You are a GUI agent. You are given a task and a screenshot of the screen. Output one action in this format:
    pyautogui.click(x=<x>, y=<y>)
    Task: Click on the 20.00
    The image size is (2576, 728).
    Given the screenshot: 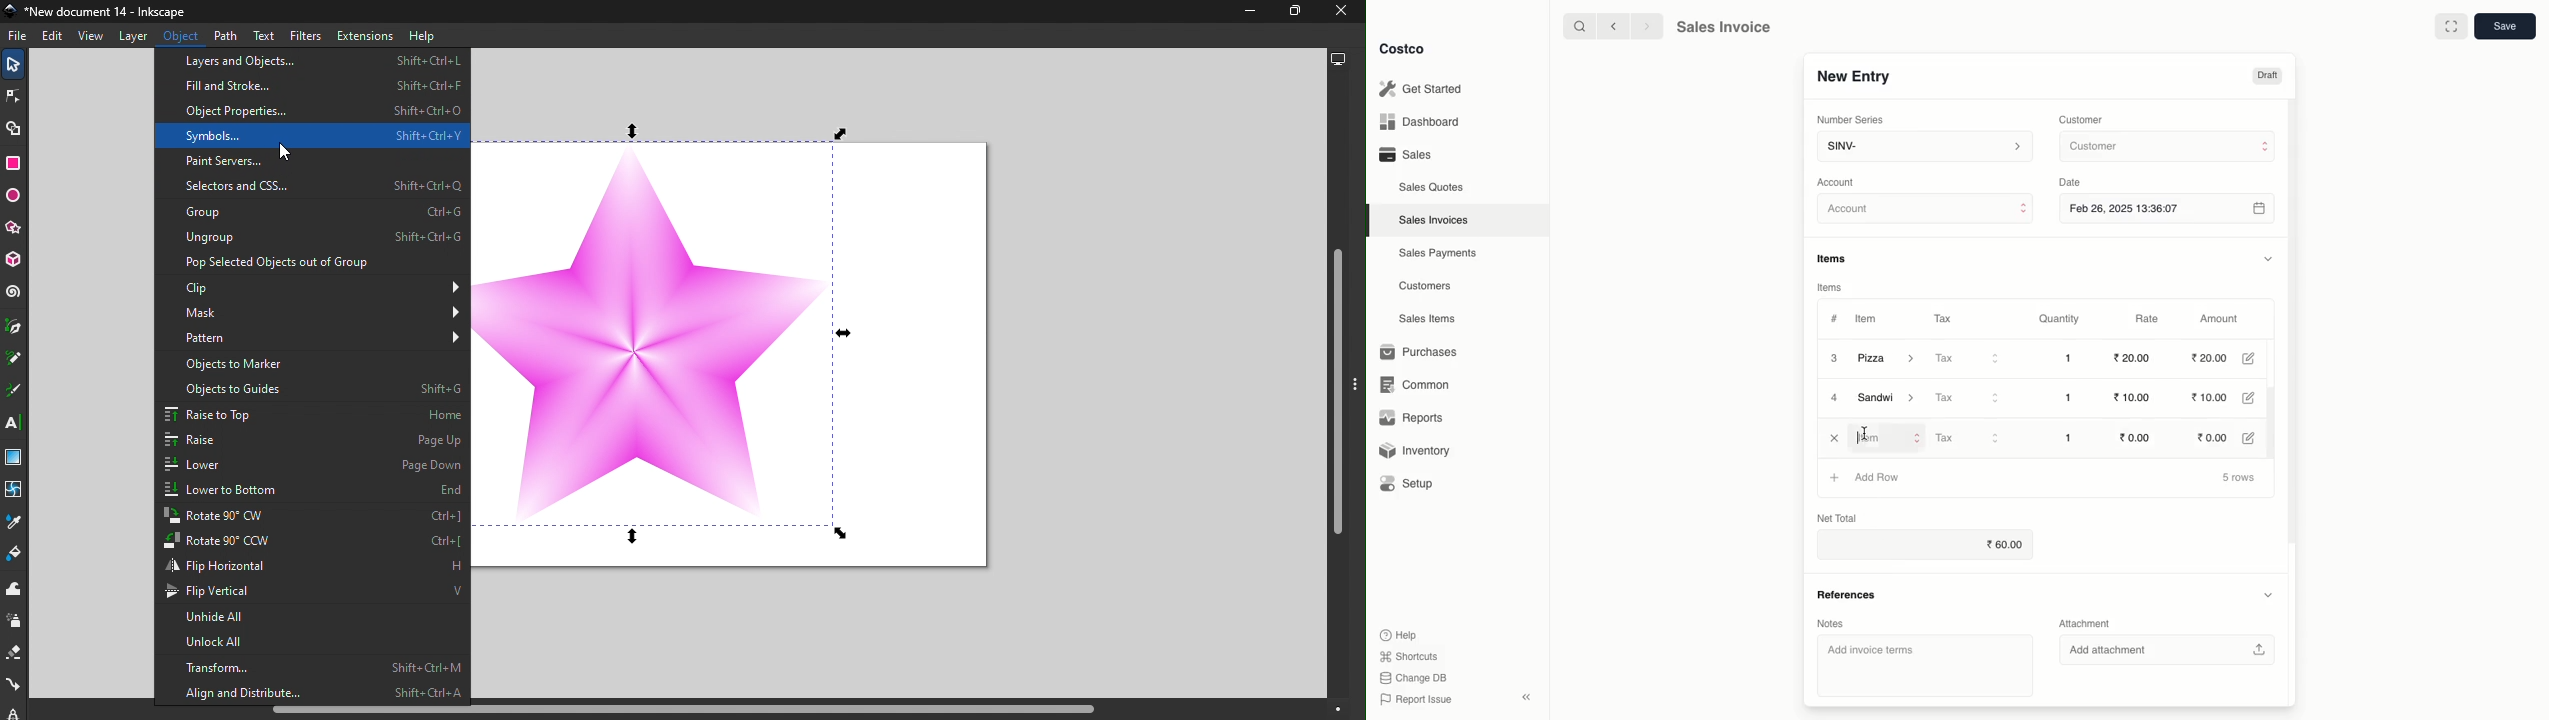 What is the action you would take?
    pyautogui.click(x=2131, y=358)
    